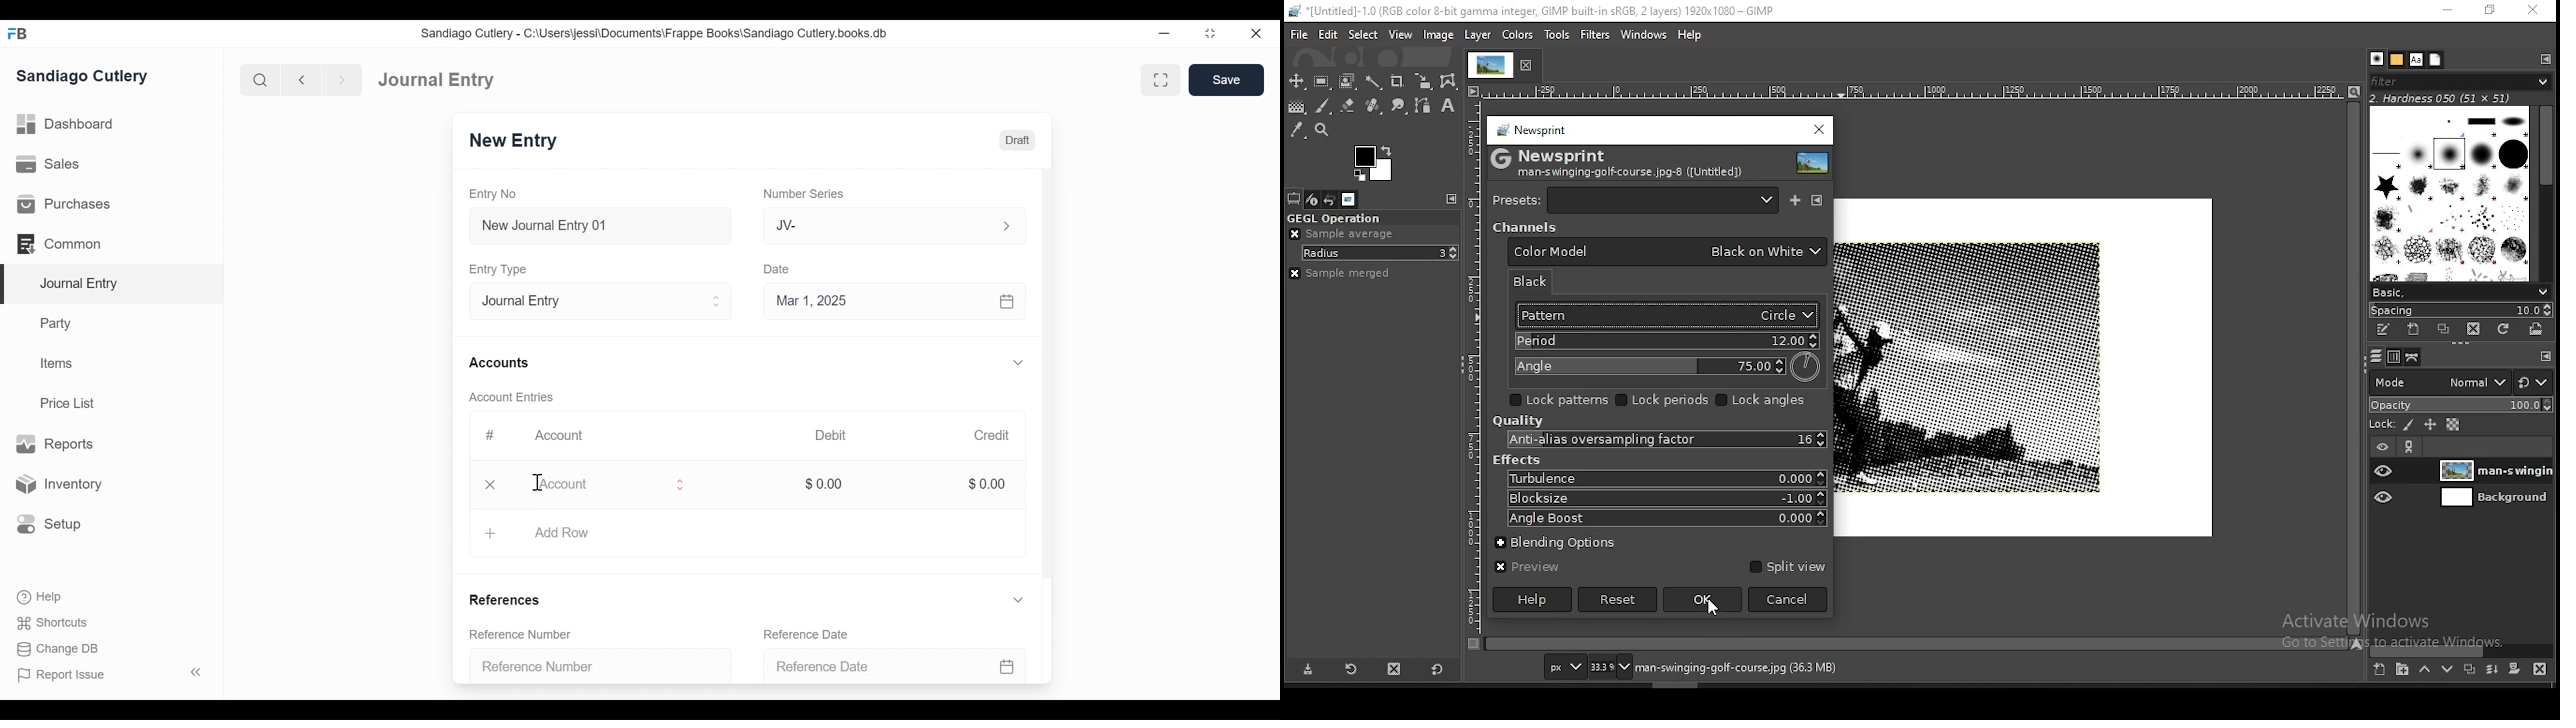 Image resolution: width=2576 pixels, height=728 pixels. I want to click on create a new layer group, so click(2403, 669).